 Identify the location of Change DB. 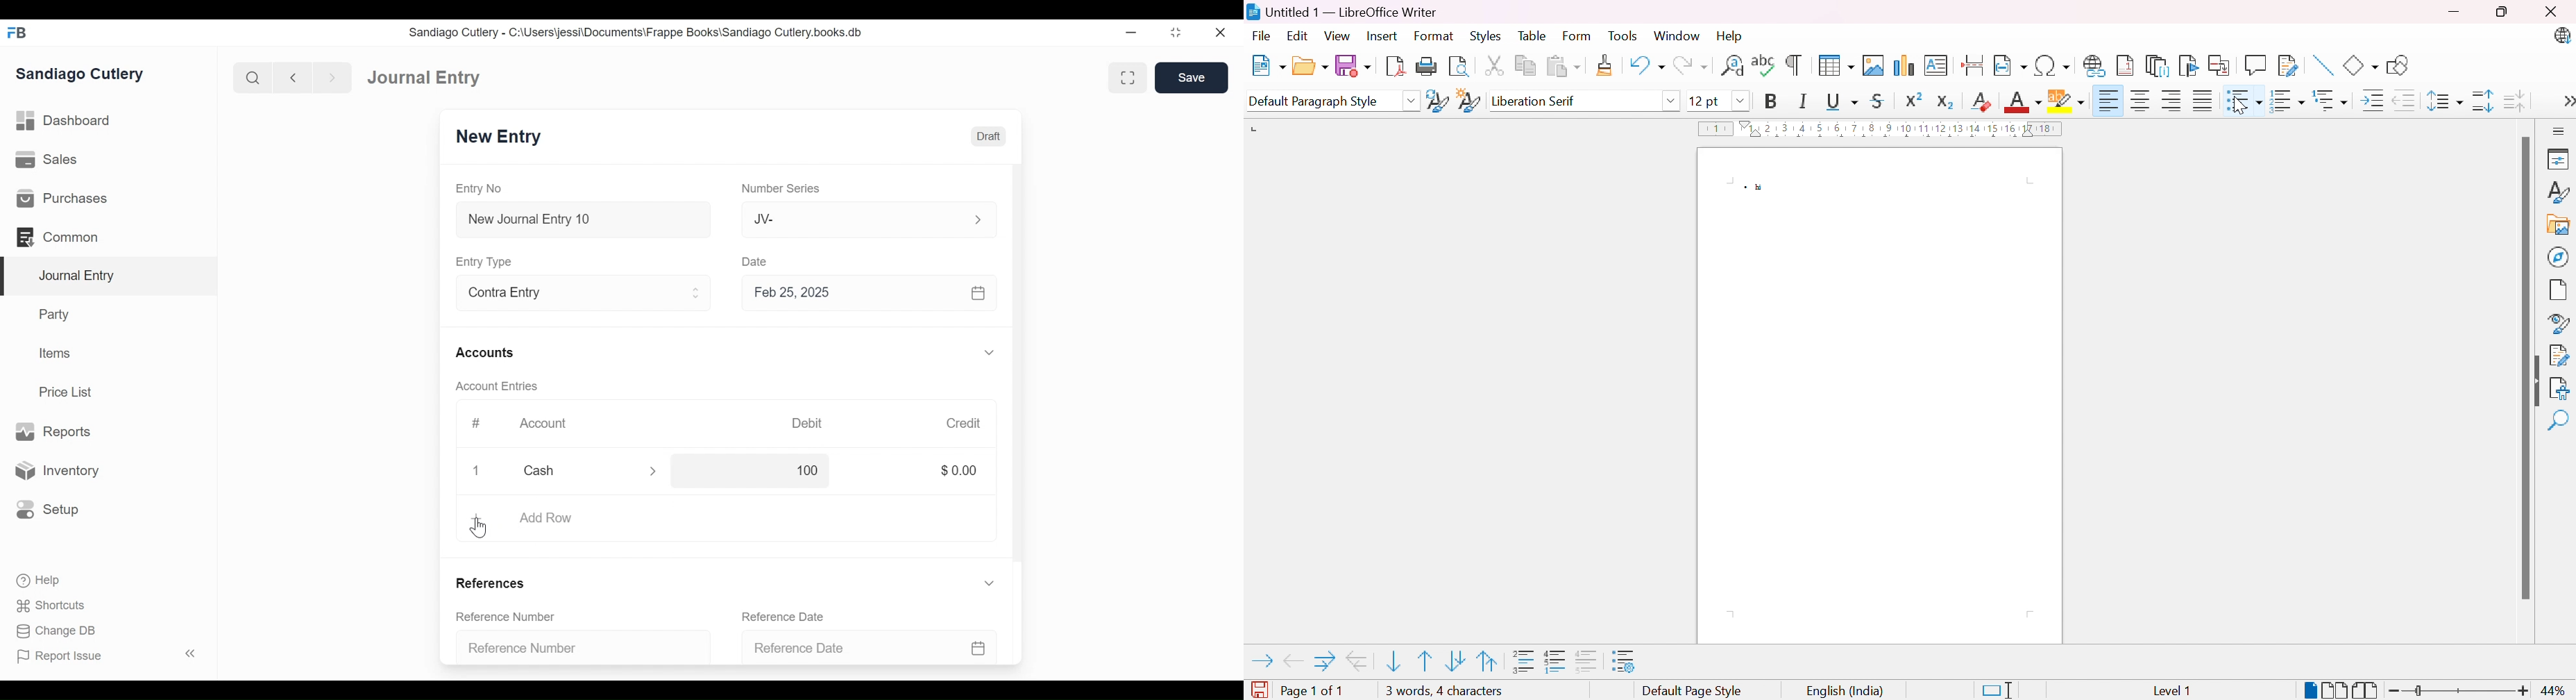
(52, 631).